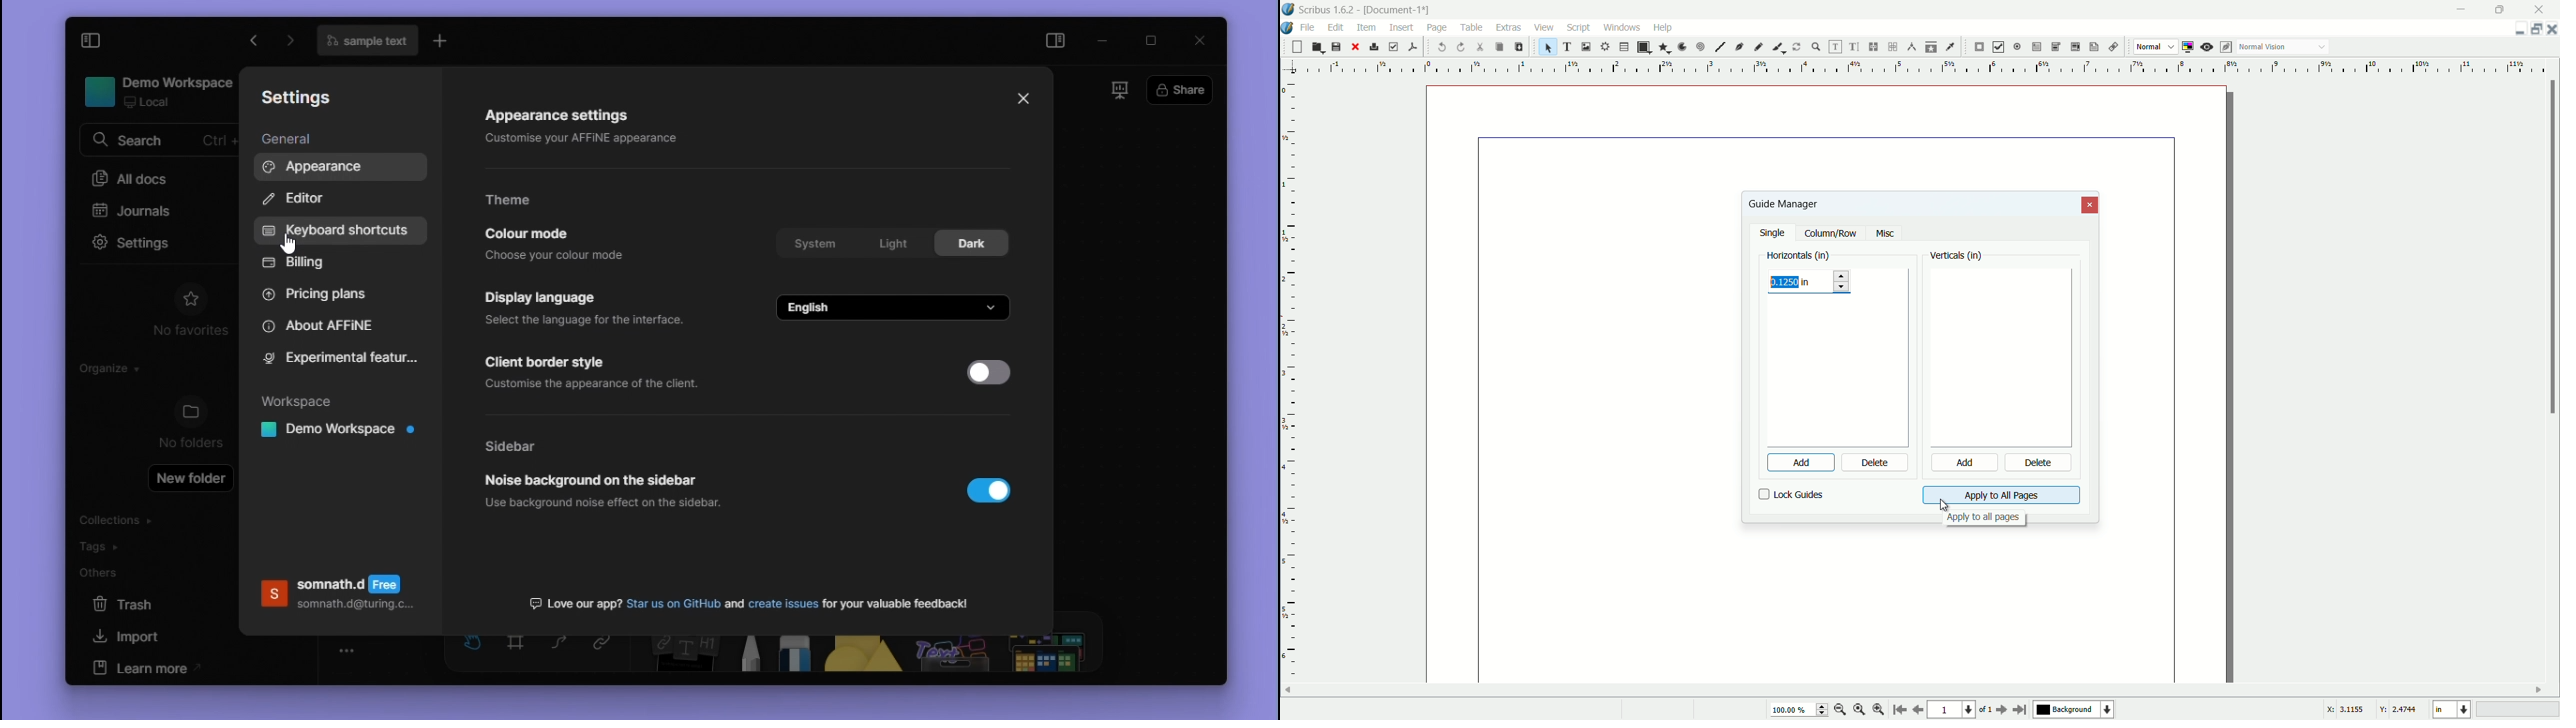 This screenshot has width=2576, height=728. I want to click on Toggle switch, so click(991, 373).